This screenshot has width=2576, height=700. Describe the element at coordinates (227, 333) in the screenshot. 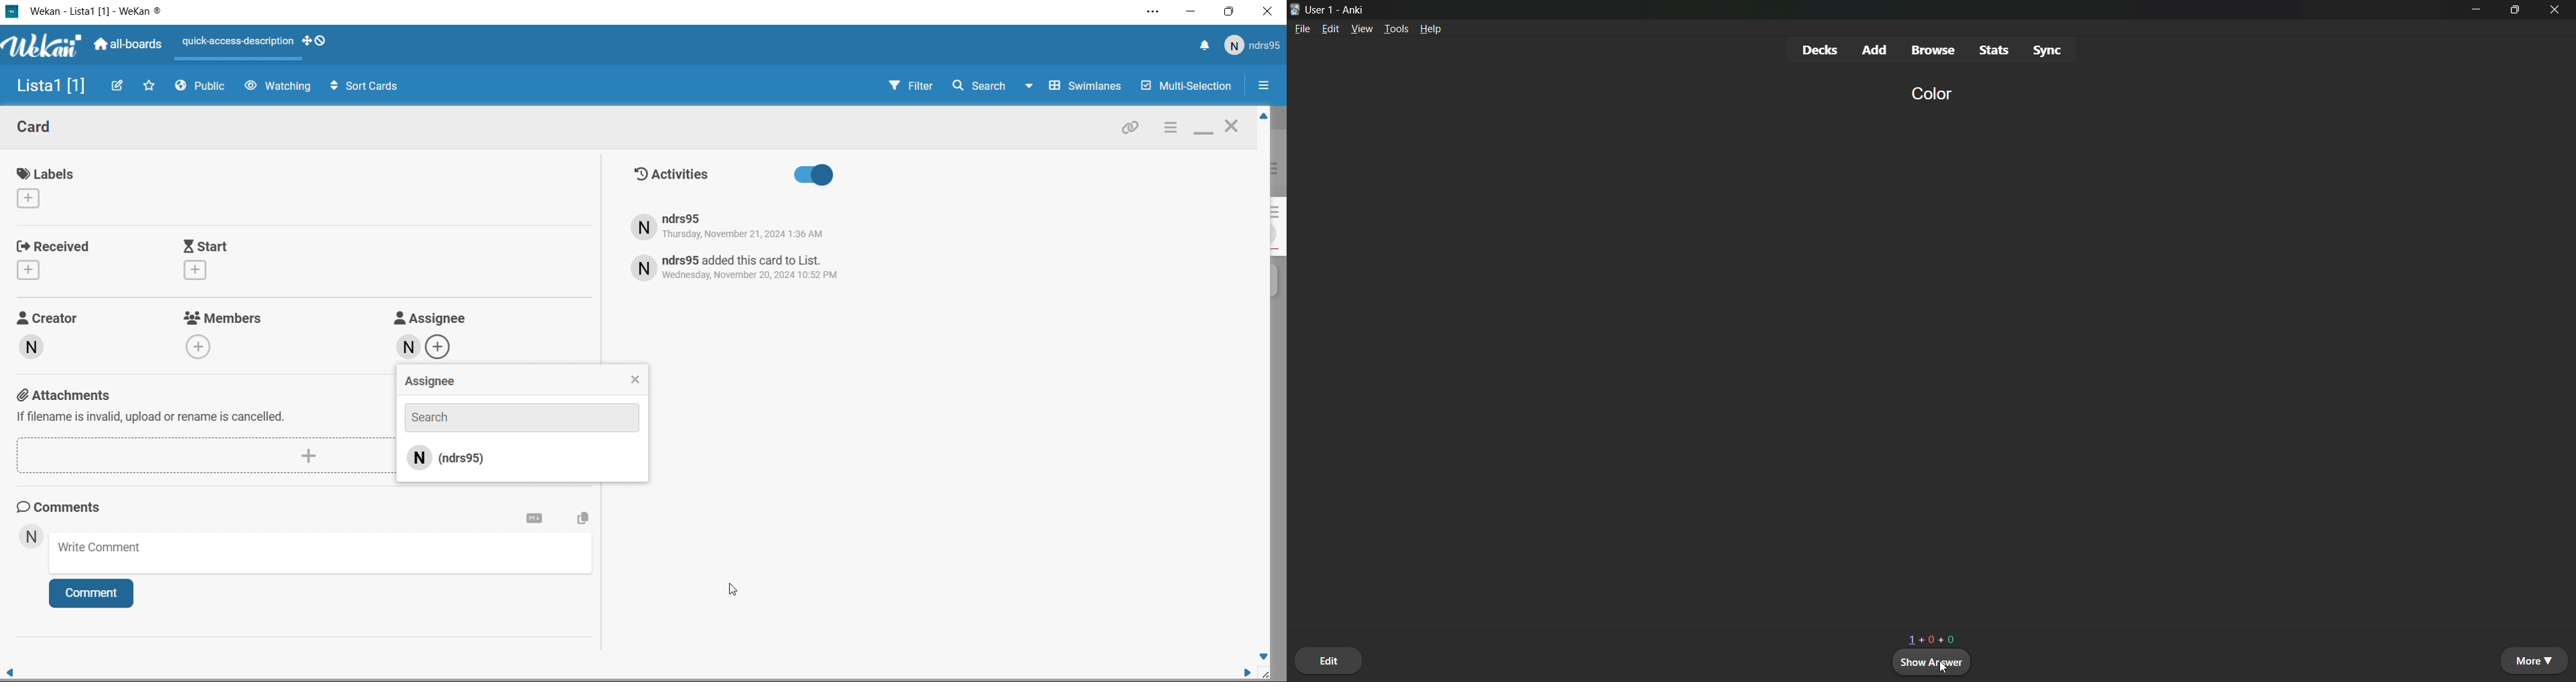

I see `Members` at that location.